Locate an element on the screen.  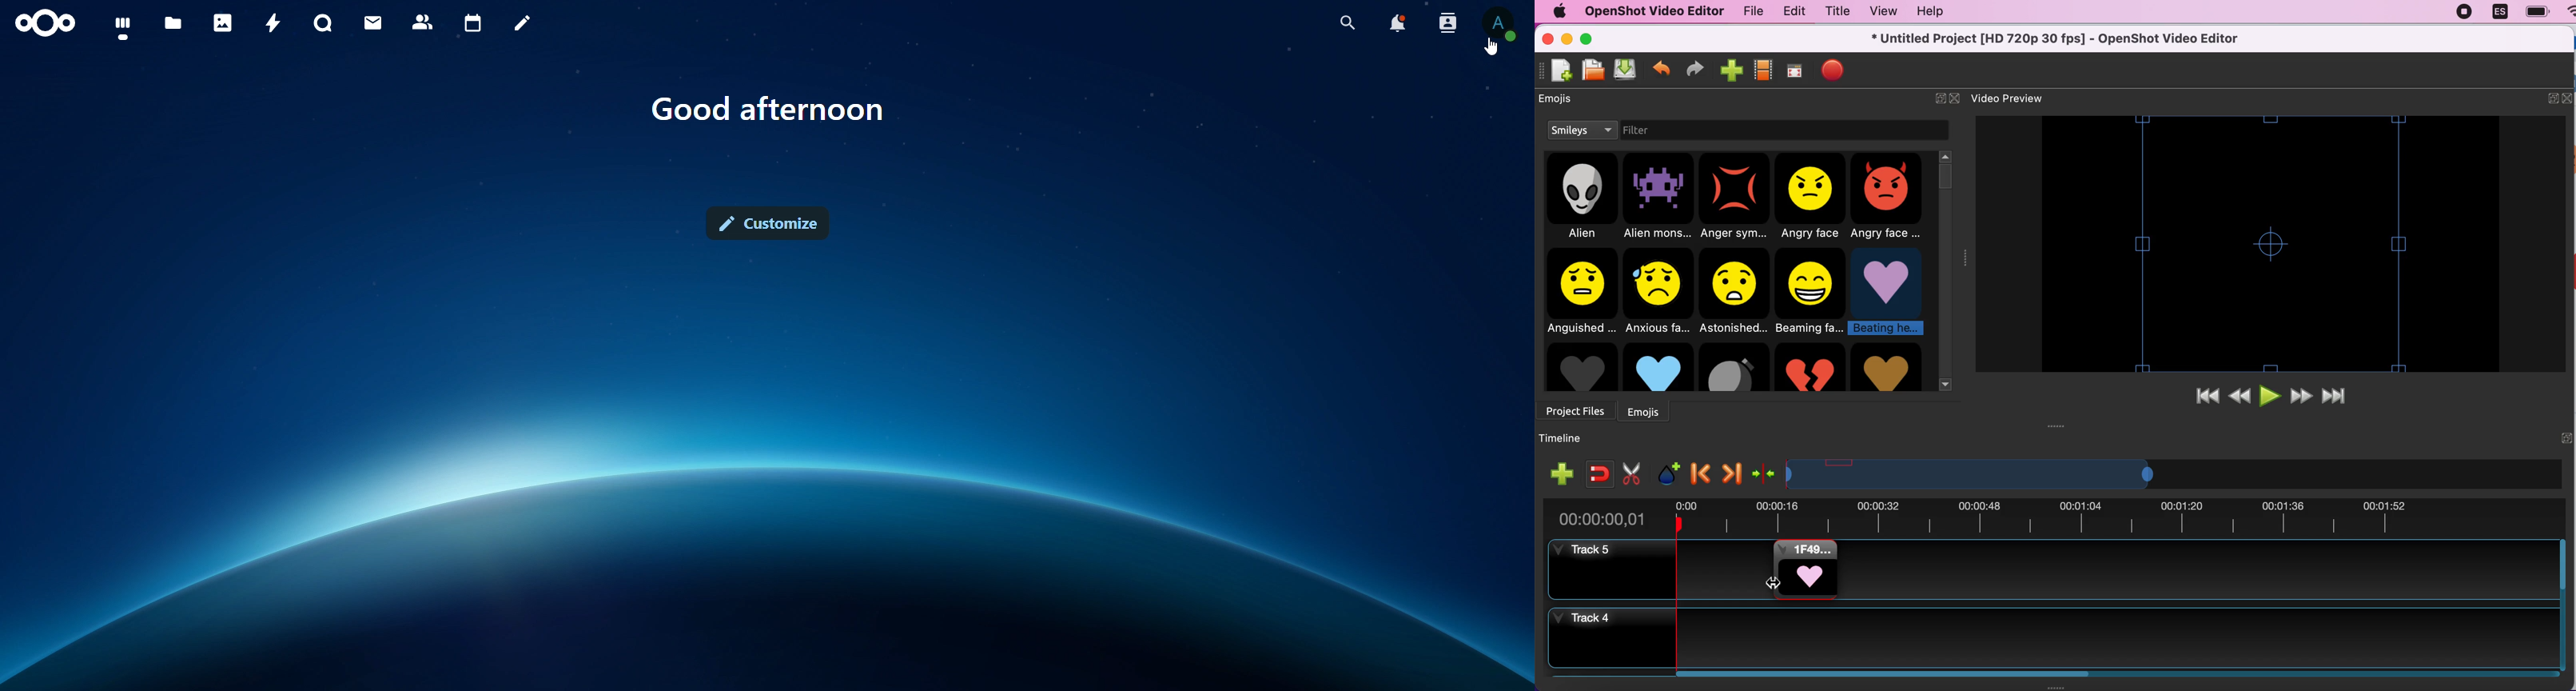
anguished is located at coordinates (1581, 291).